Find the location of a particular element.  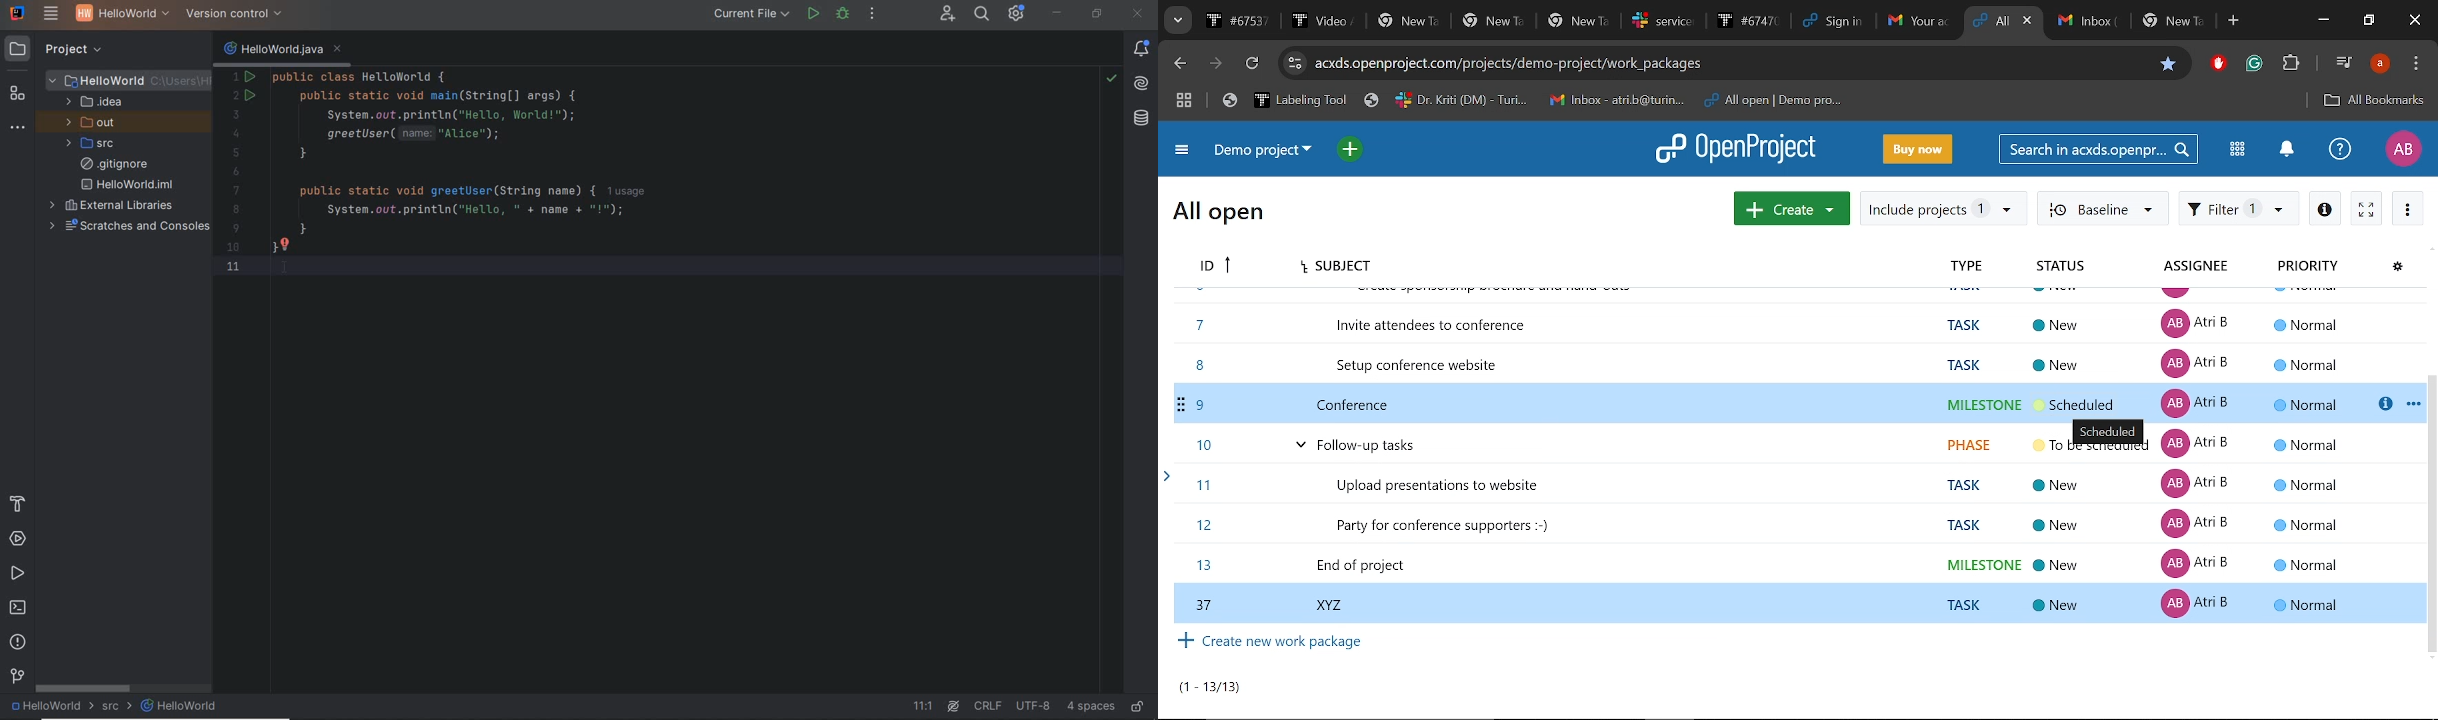

Filter is located at coordinates (2240, 208).